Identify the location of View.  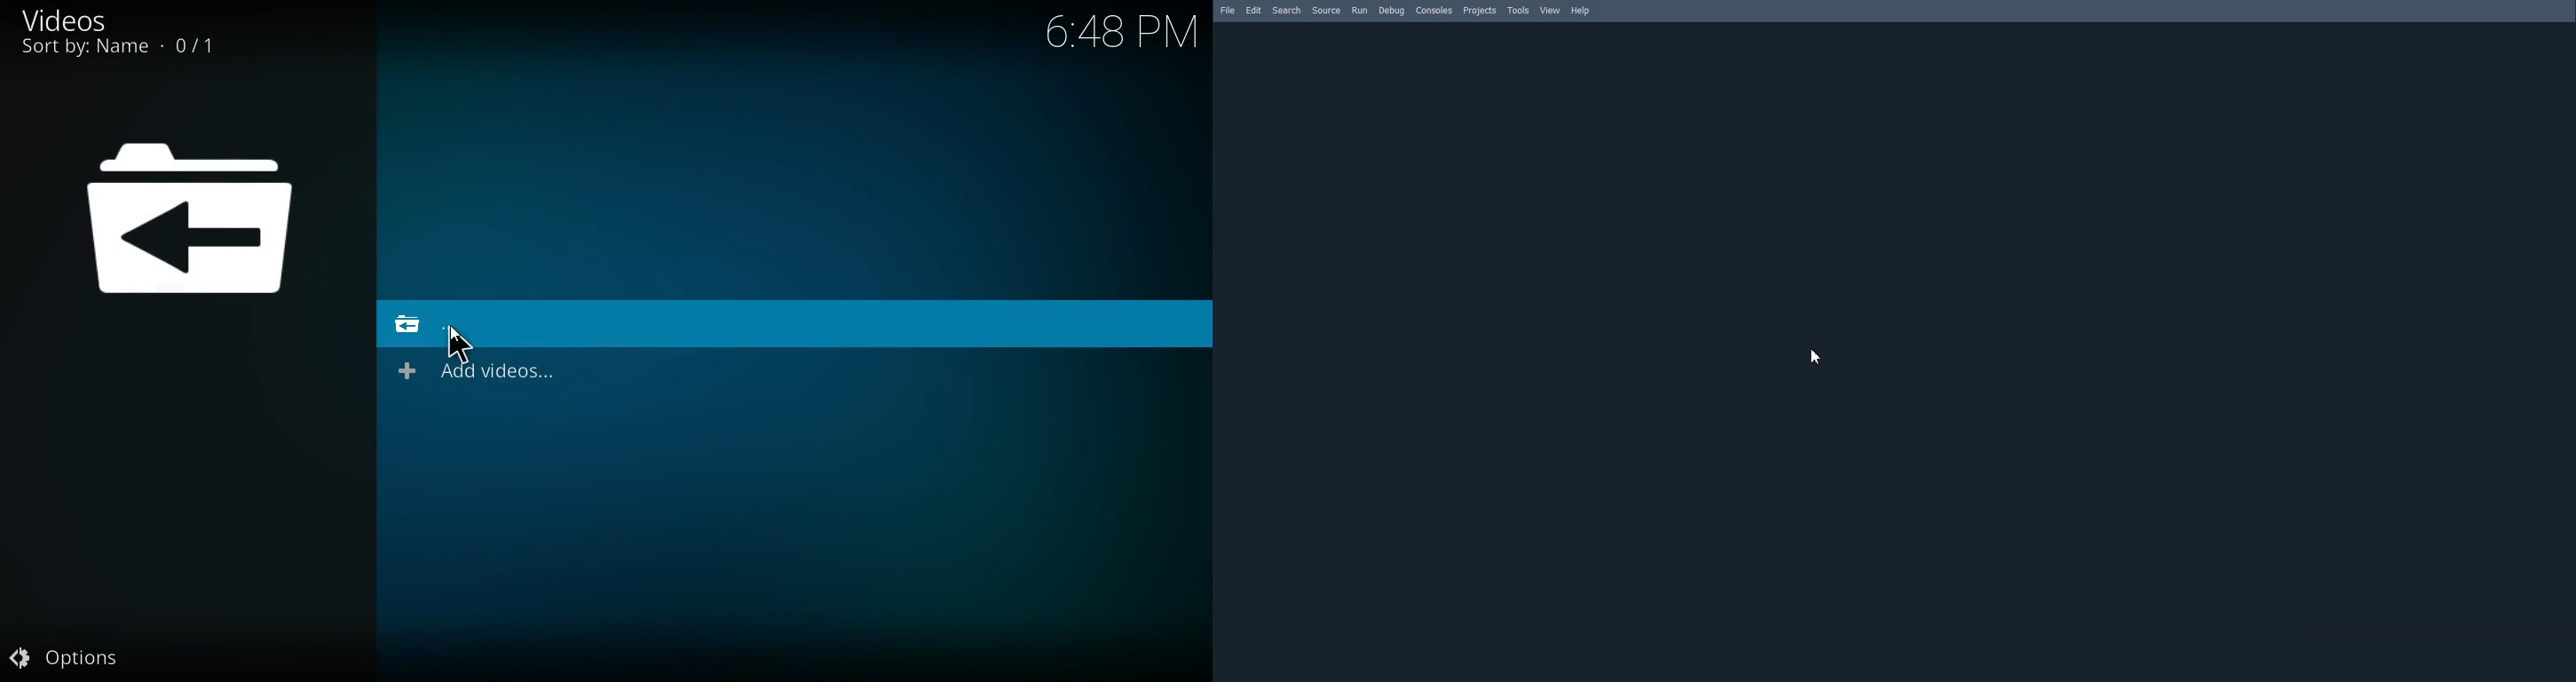
(1551, 11).